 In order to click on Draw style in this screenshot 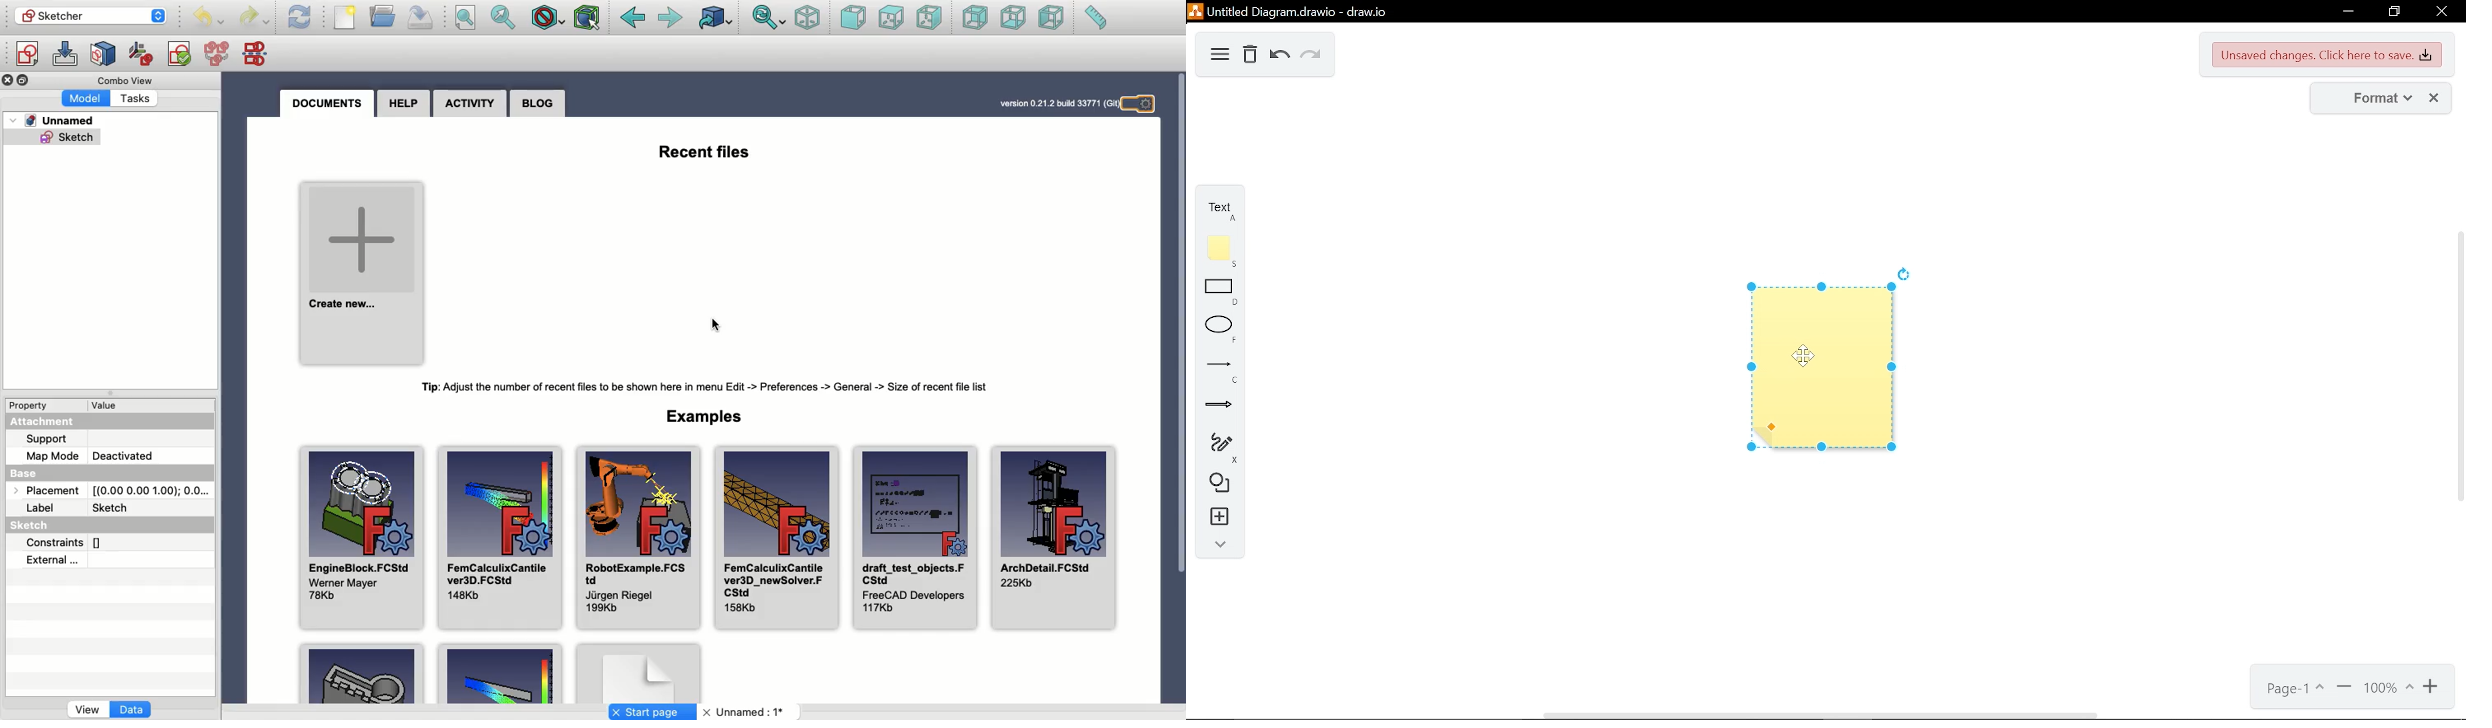, I will do `click(549, 17)`.